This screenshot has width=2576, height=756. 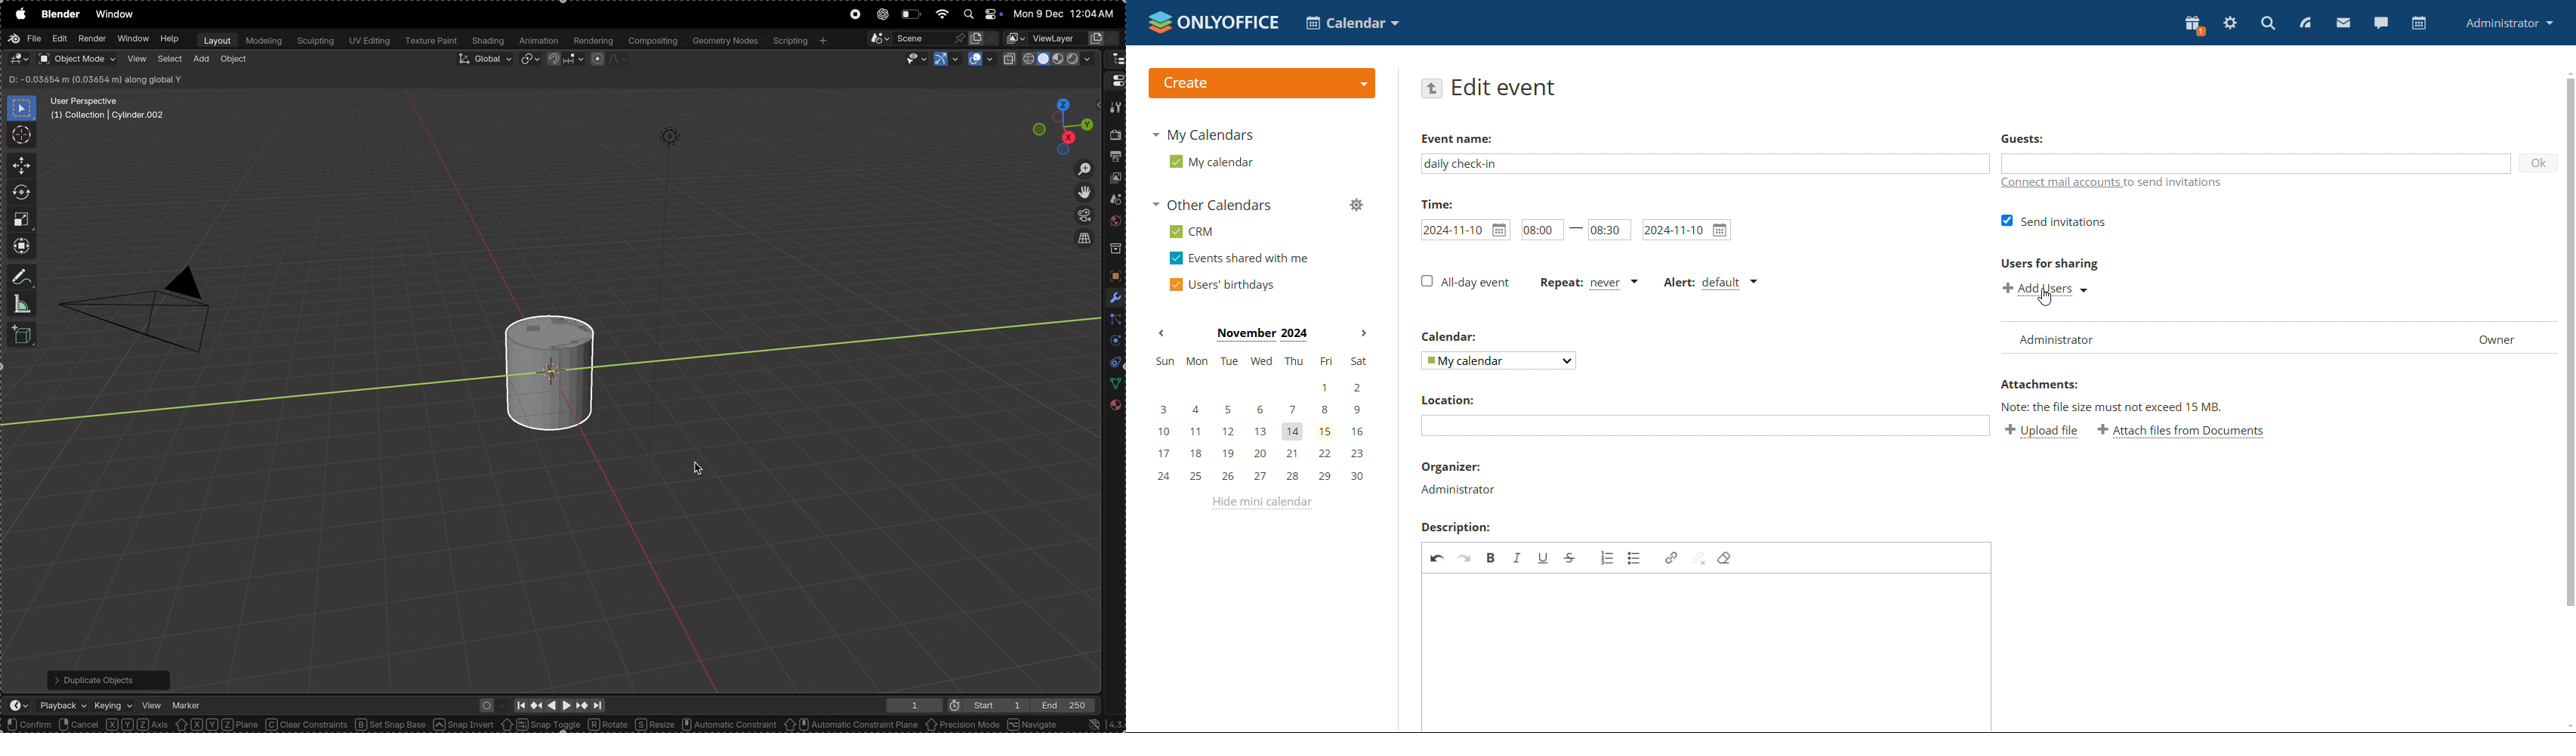 What do you see at coordinates (2044, 297) in the screenshot?
I see `cursor` at bounding box center [2044, 297].